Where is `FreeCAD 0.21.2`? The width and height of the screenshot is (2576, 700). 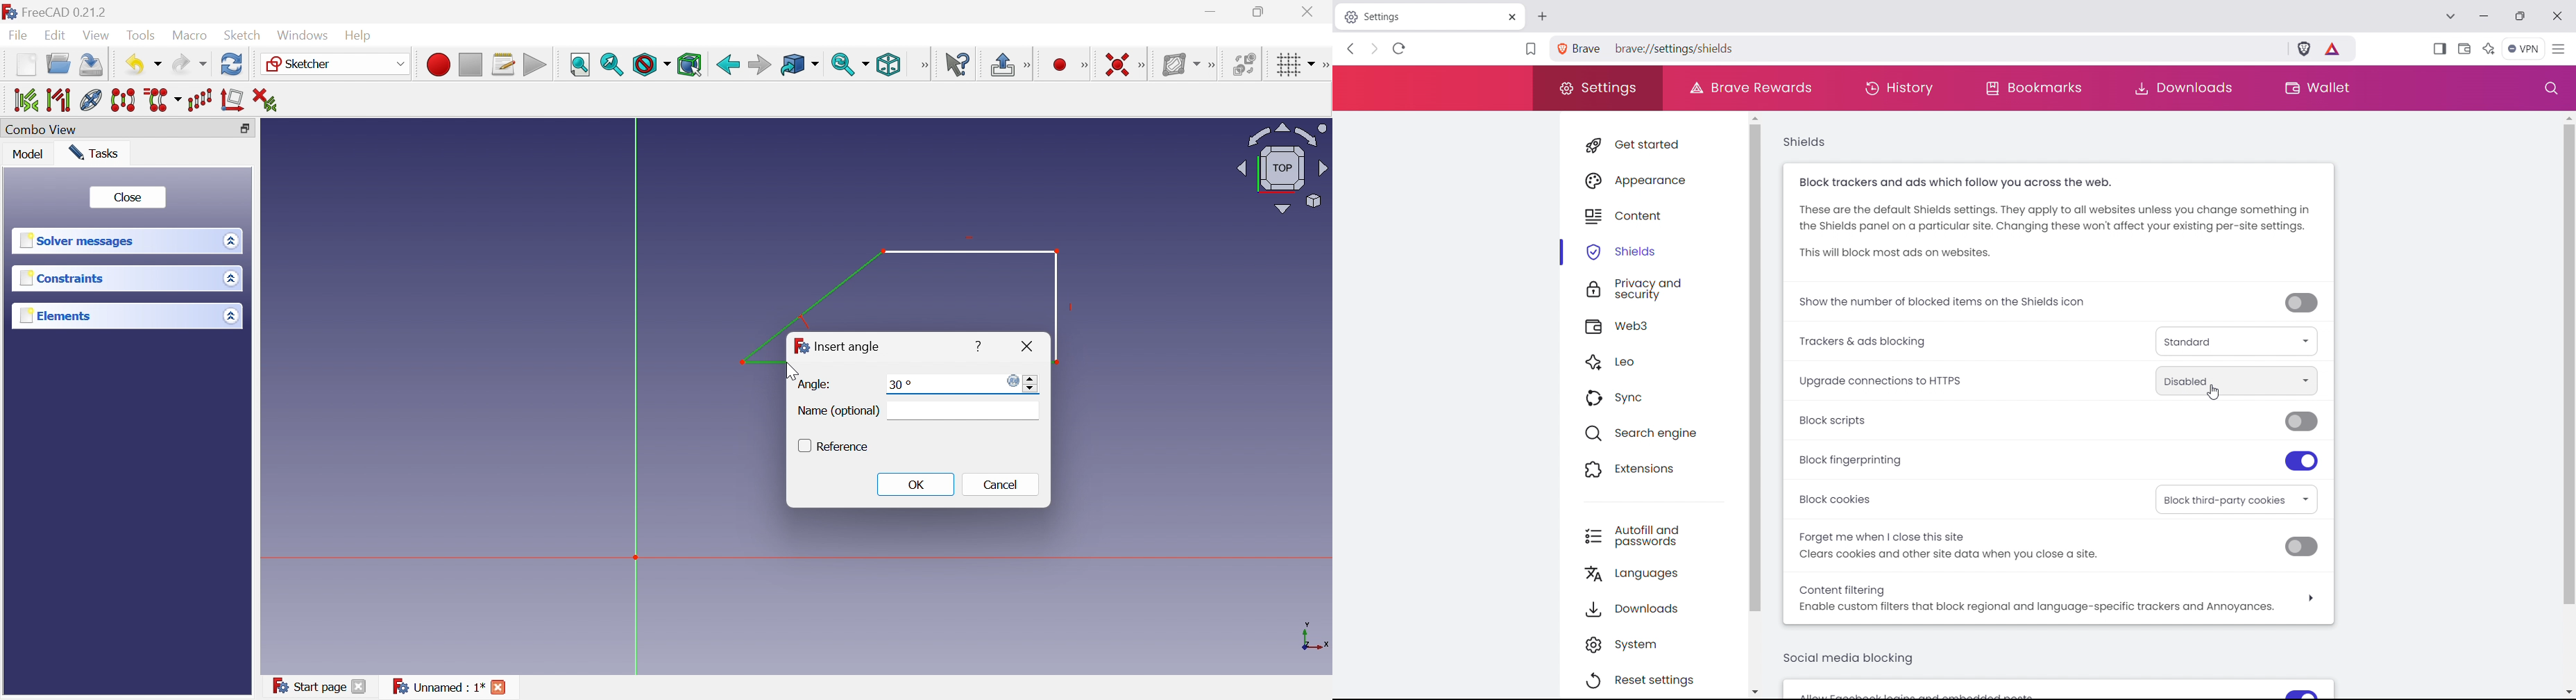 FreeCAD 0.21.2 is located at coordinates (59, 10).